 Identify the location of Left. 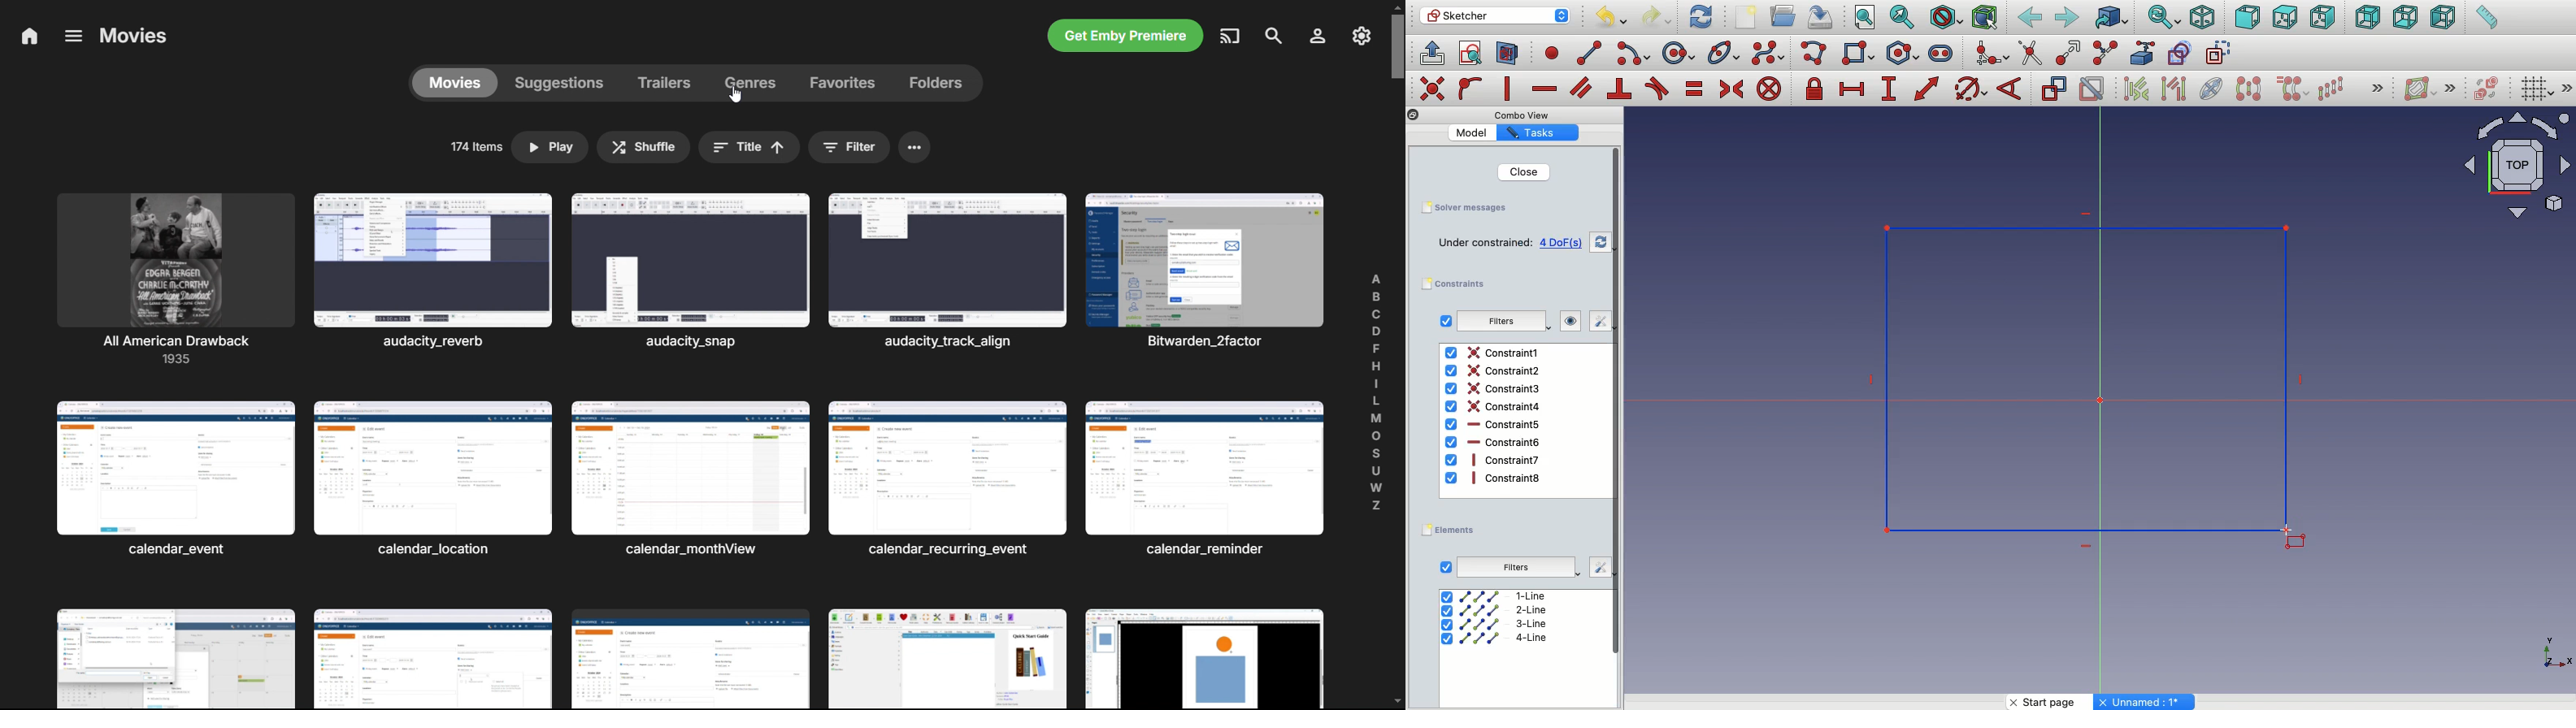
(2442, 18).